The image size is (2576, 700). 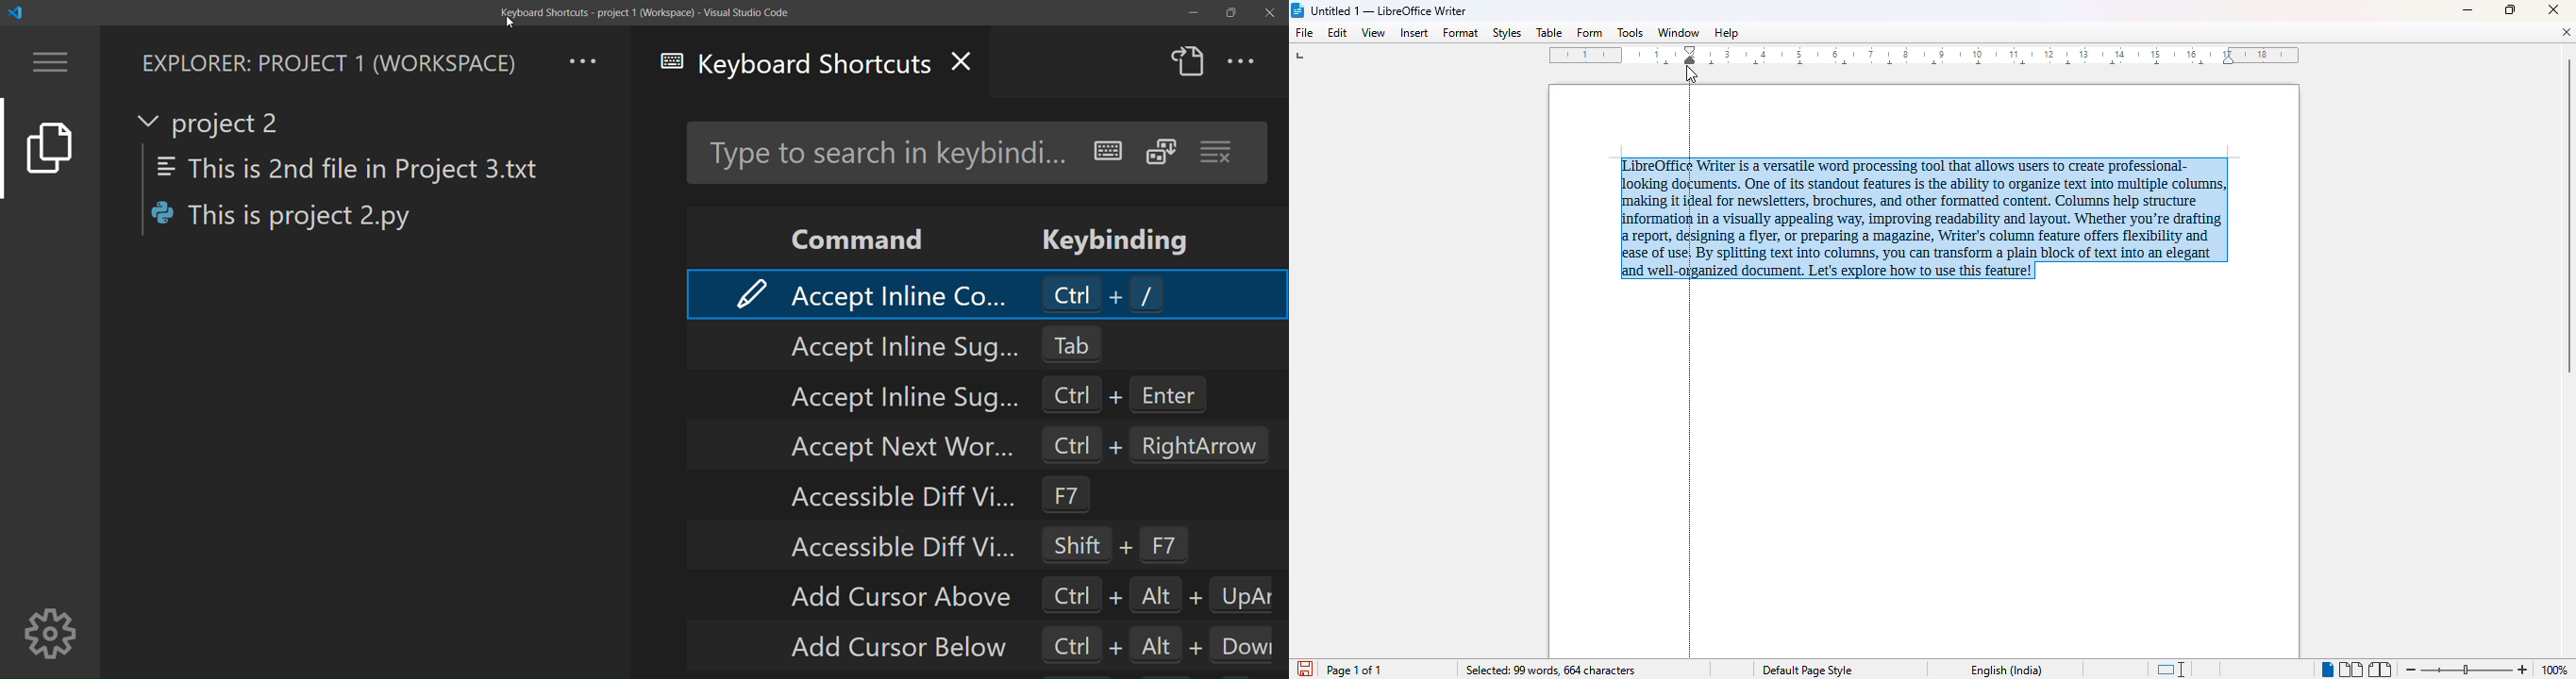 I want to click on save document, so click(x=1305, y=668).